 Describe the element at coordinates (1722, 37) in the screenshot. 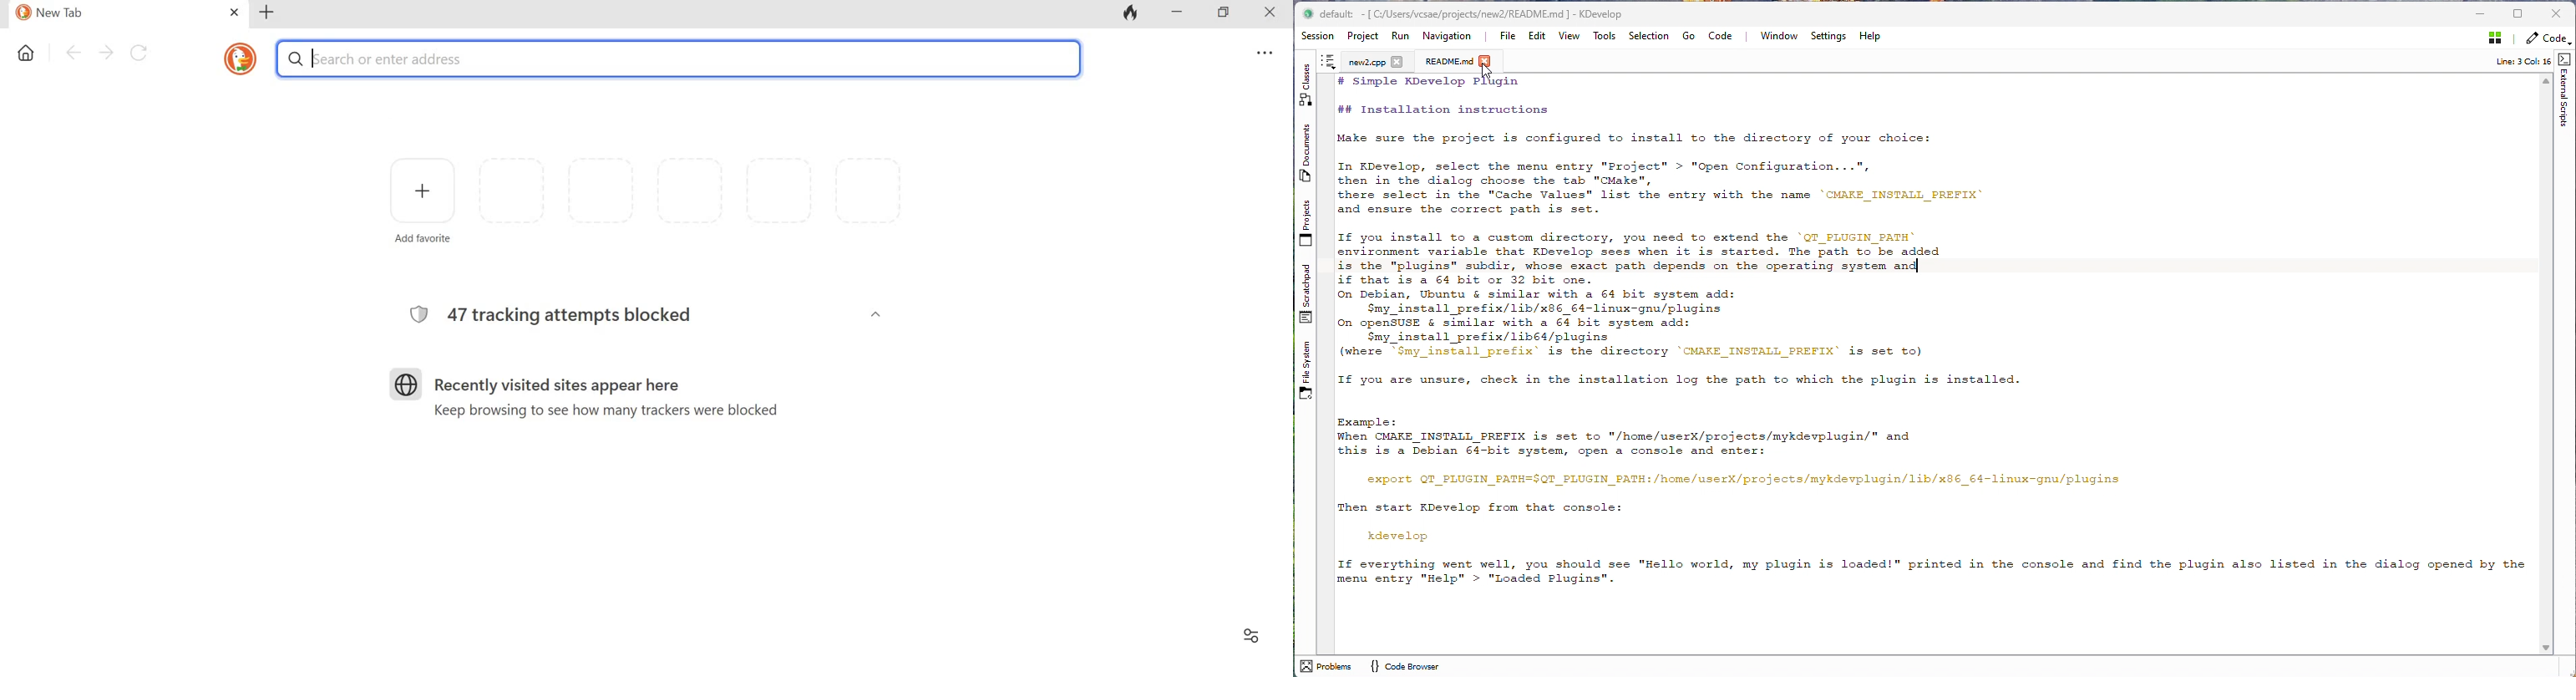

I see `Code` at that location.